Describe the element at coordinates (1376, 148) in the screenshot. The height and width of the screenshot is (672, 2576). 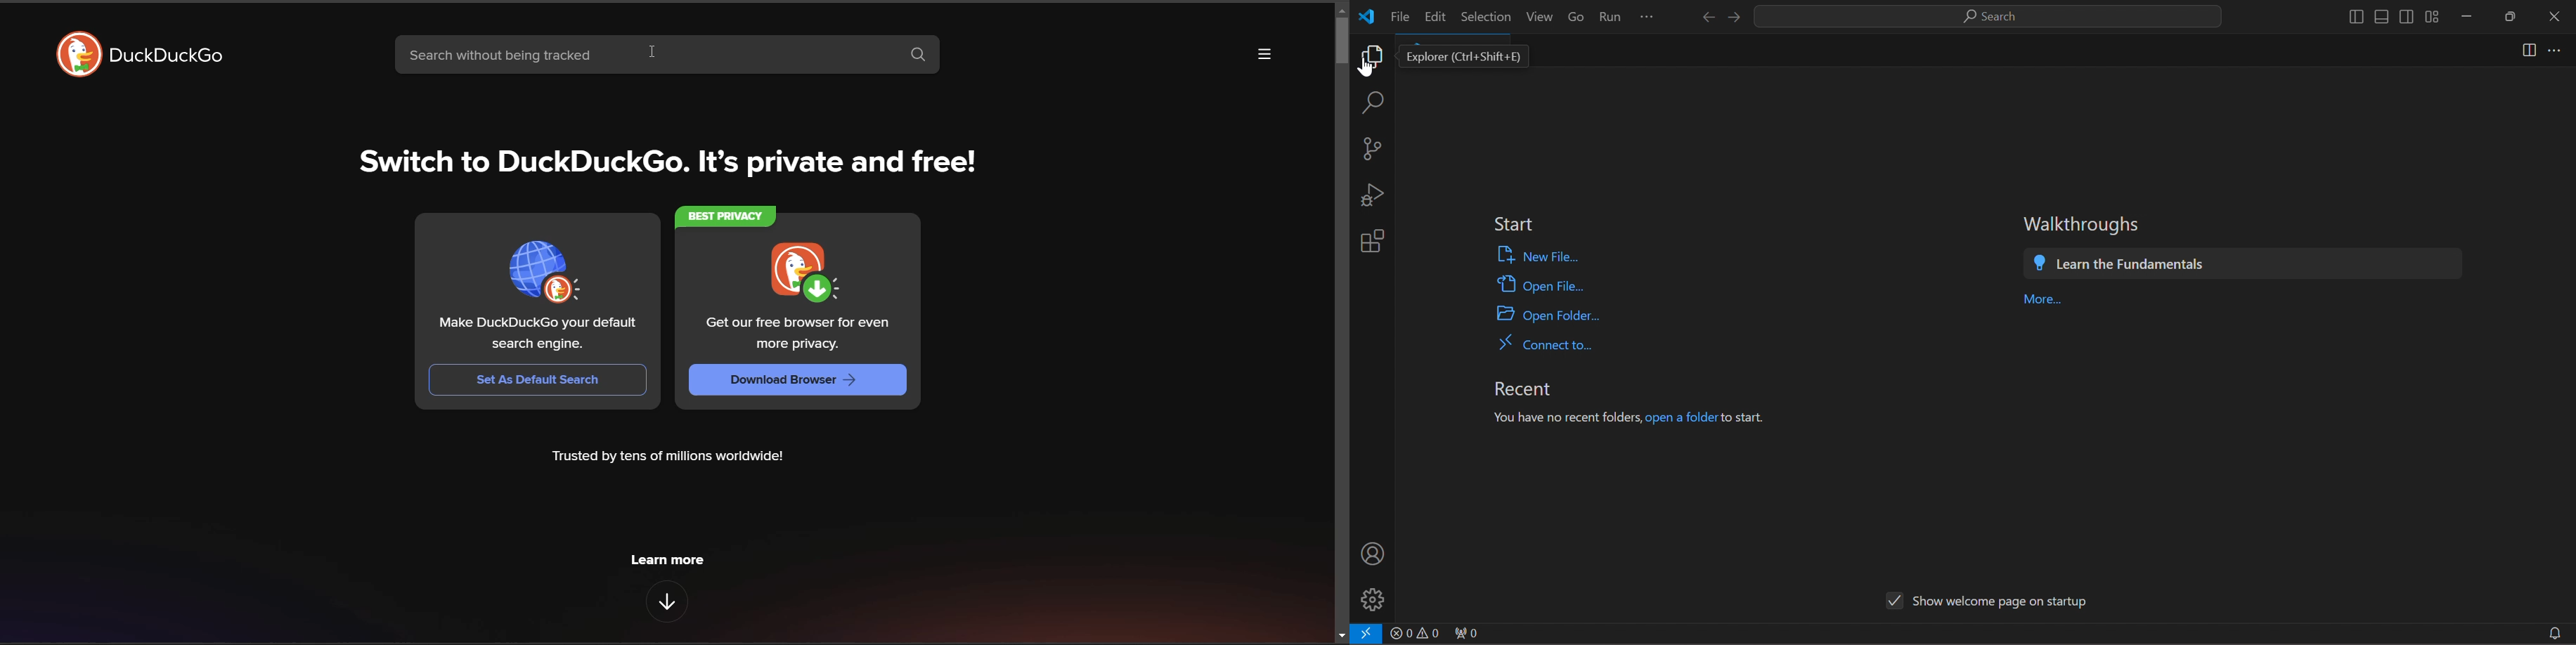
I see `new project` at that location.